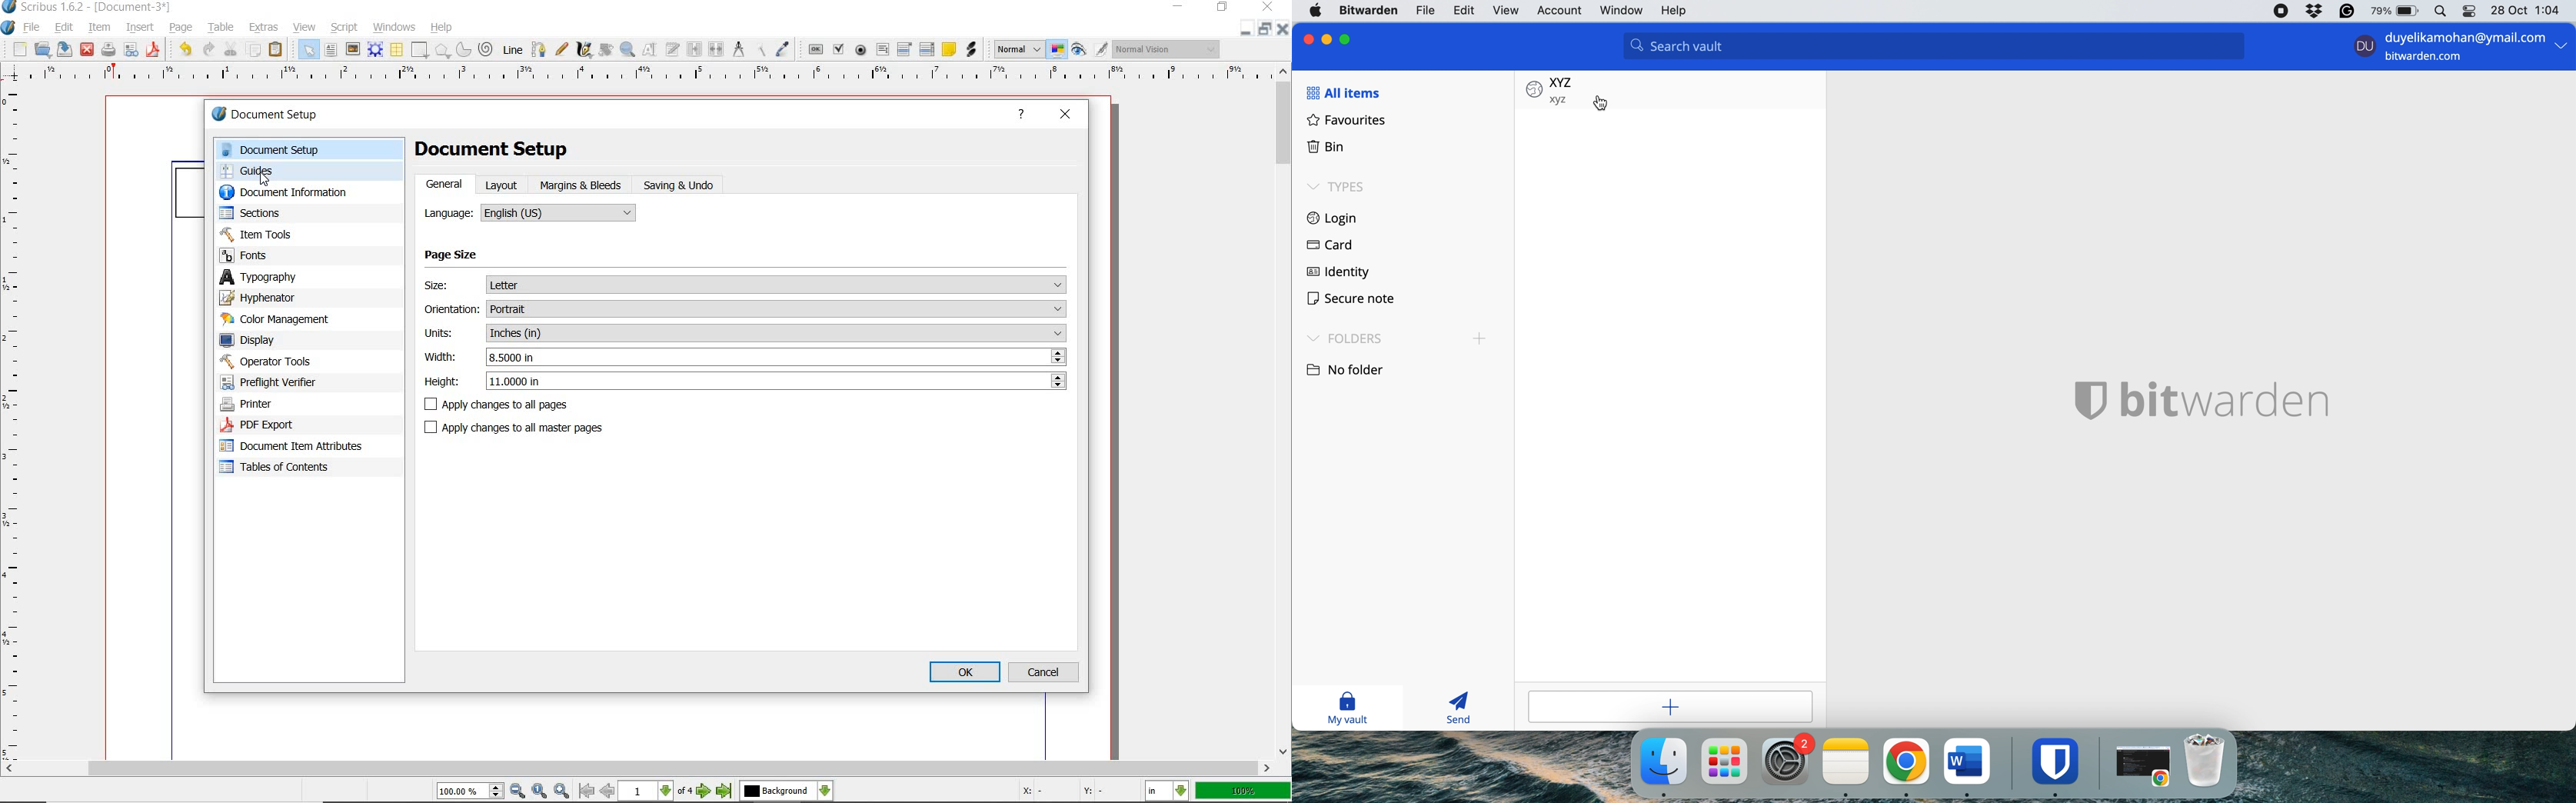 This screenshot has height=812, width=2576. I want to click on Cursor, so click(265, 178).